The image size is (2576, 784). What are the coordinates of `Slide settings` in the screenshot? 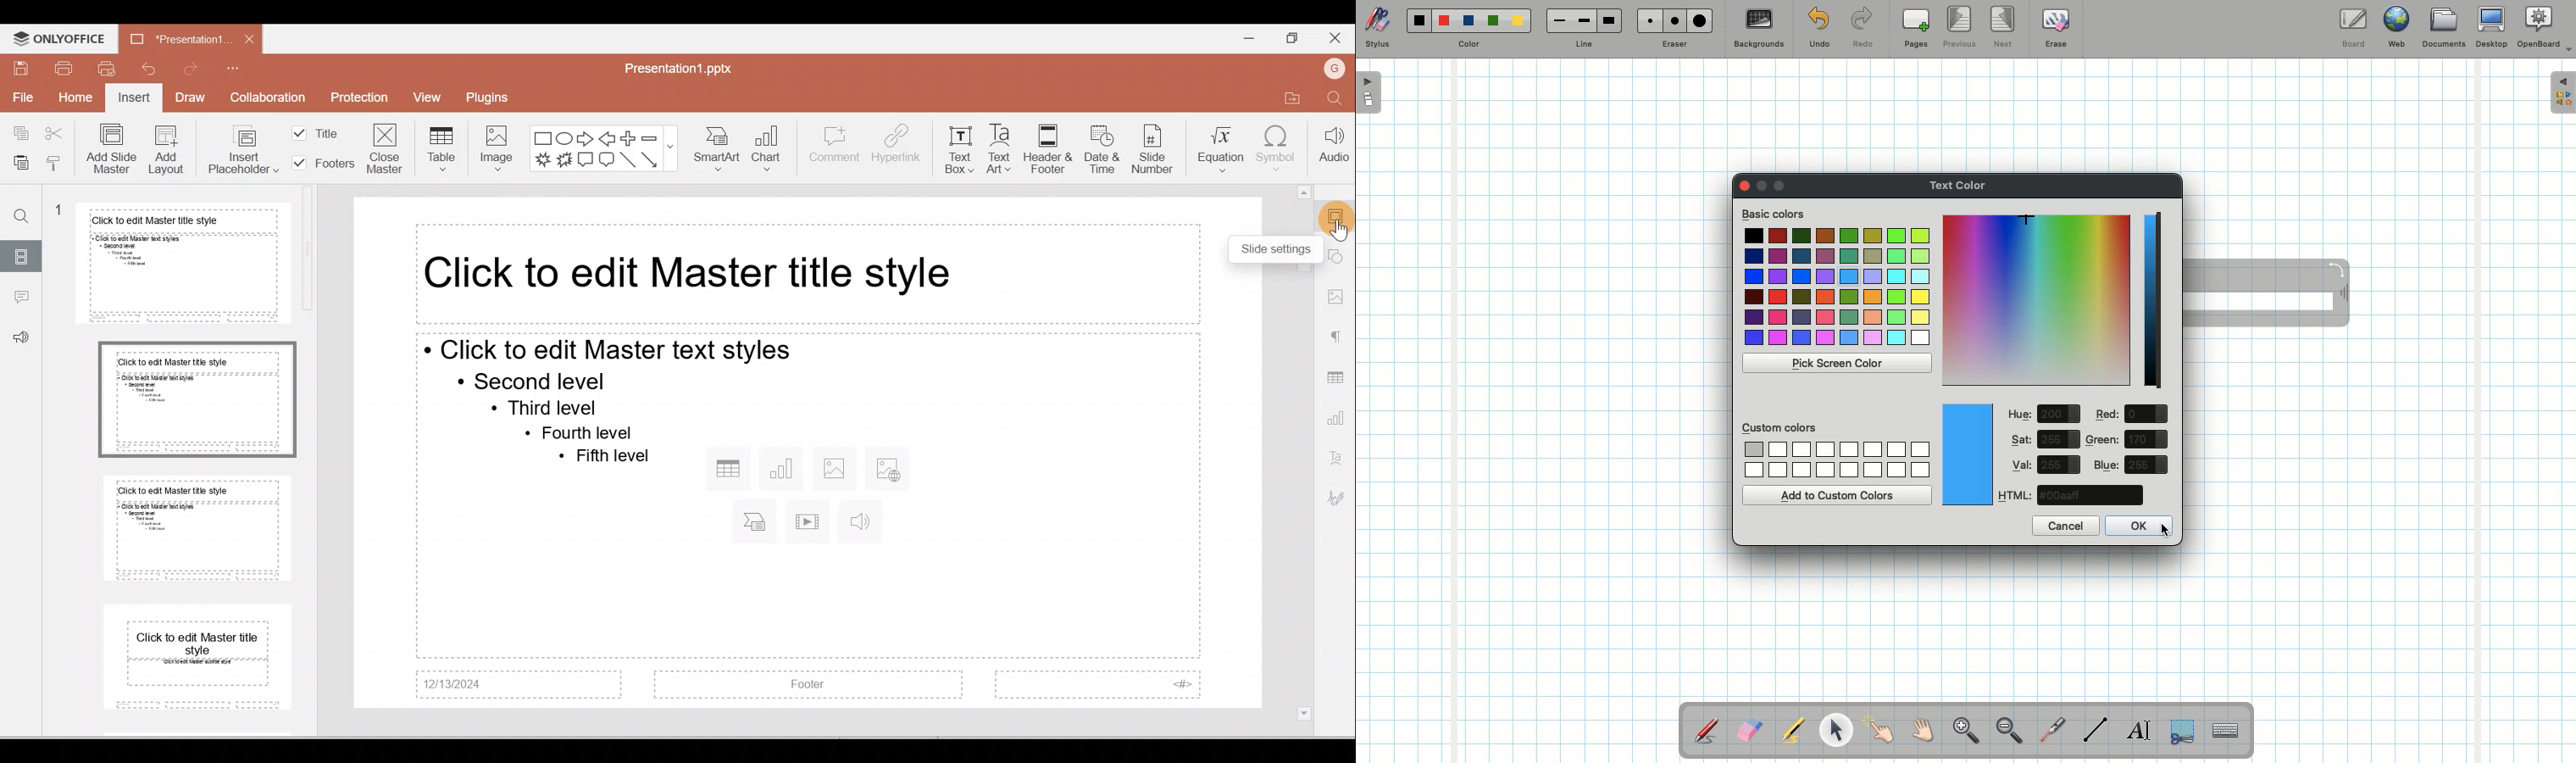 It's located at (1338, 211).